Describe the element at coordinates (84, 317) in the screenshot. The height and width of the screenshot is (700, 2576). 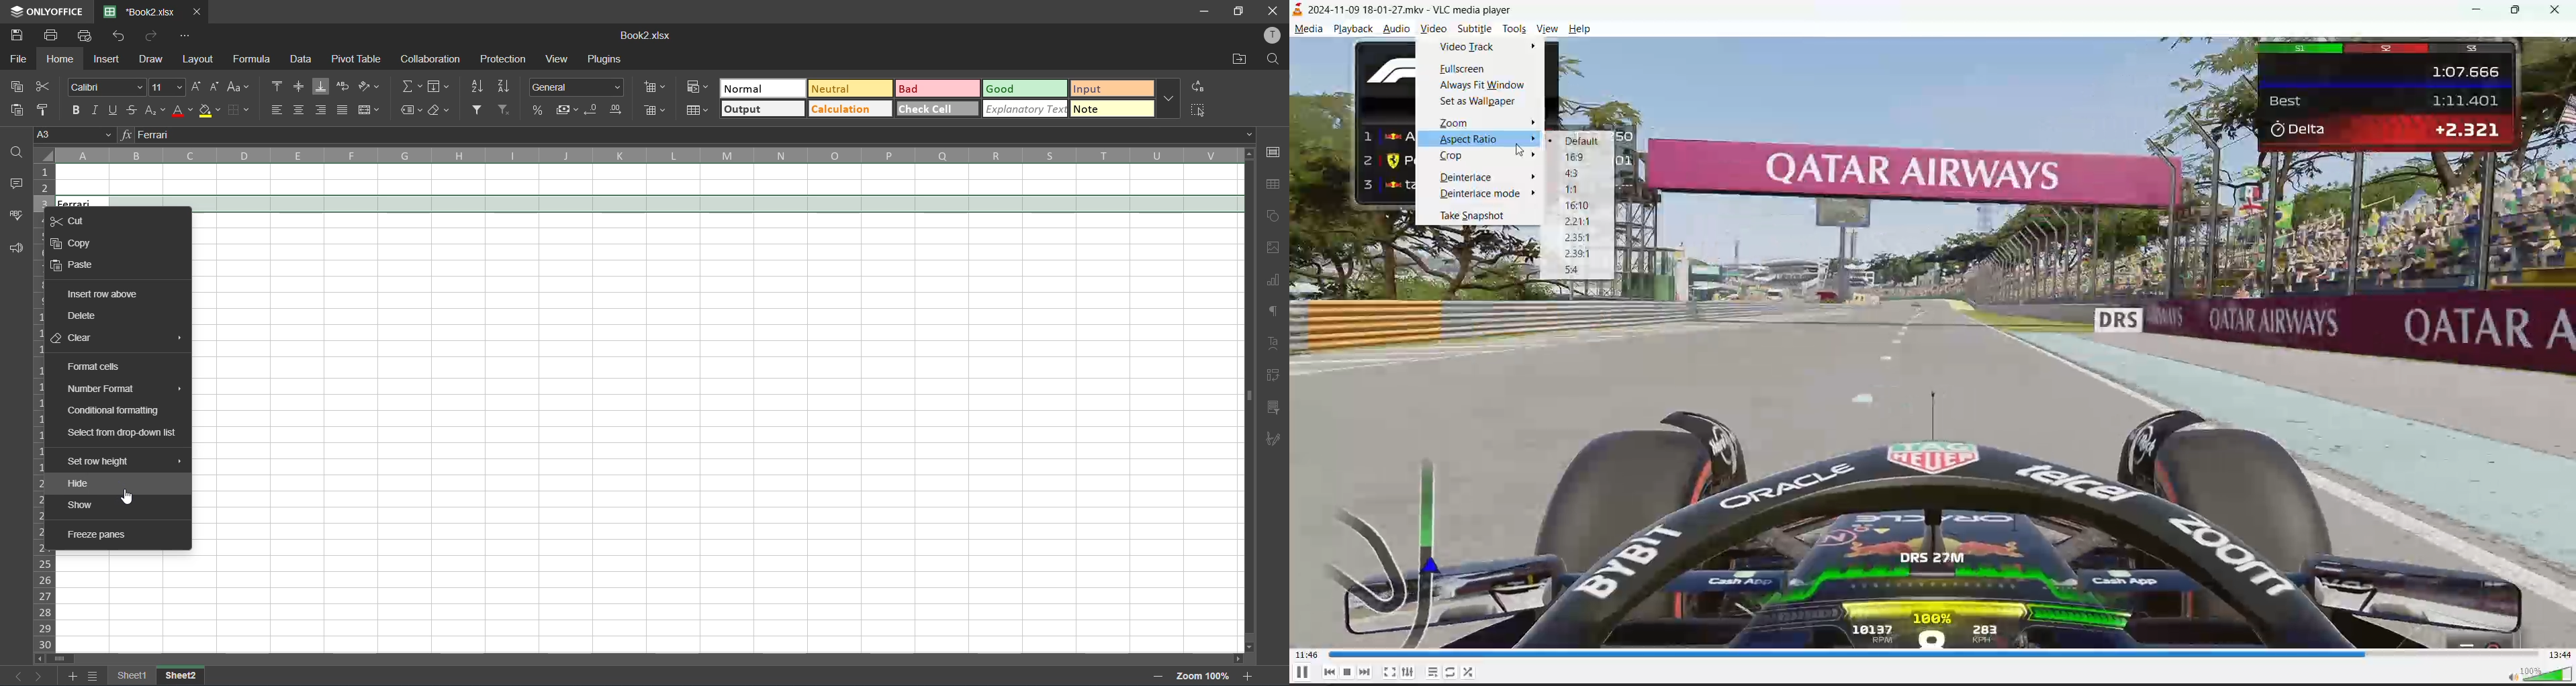
I see `delete ` at that location.